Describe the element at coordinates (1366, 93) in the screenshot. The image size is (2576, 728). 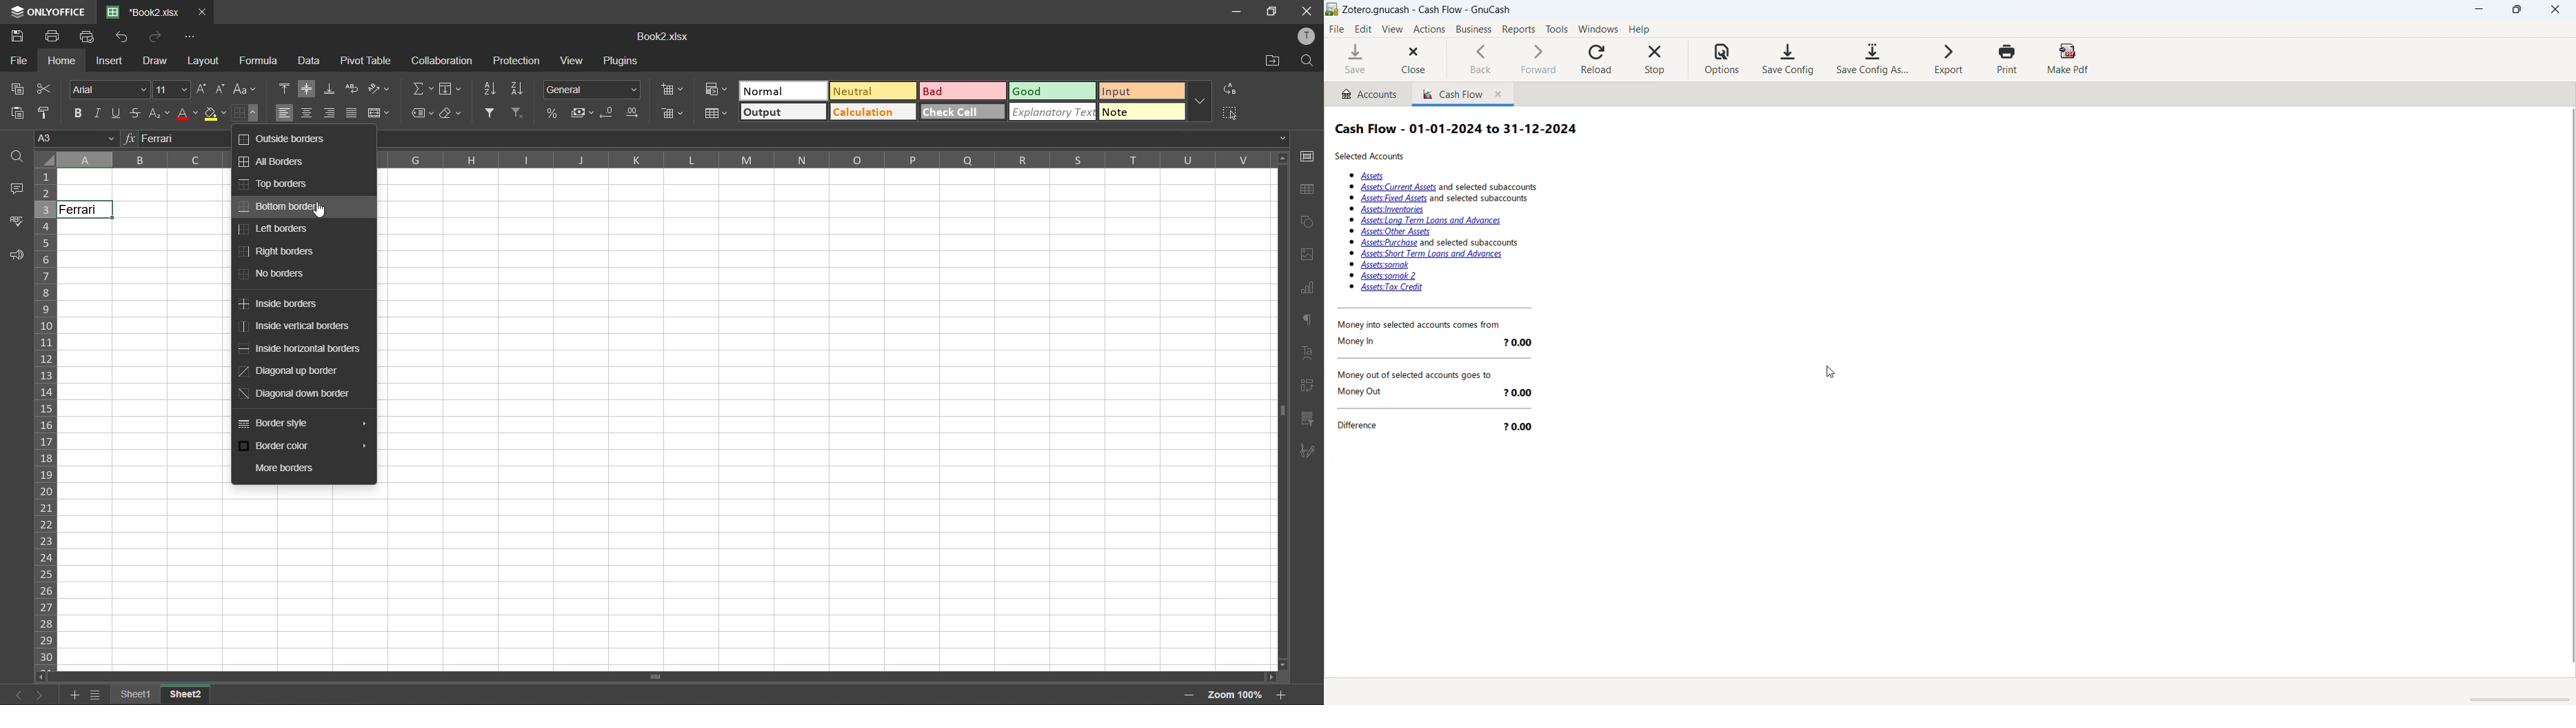
I see `accounts` at that location.